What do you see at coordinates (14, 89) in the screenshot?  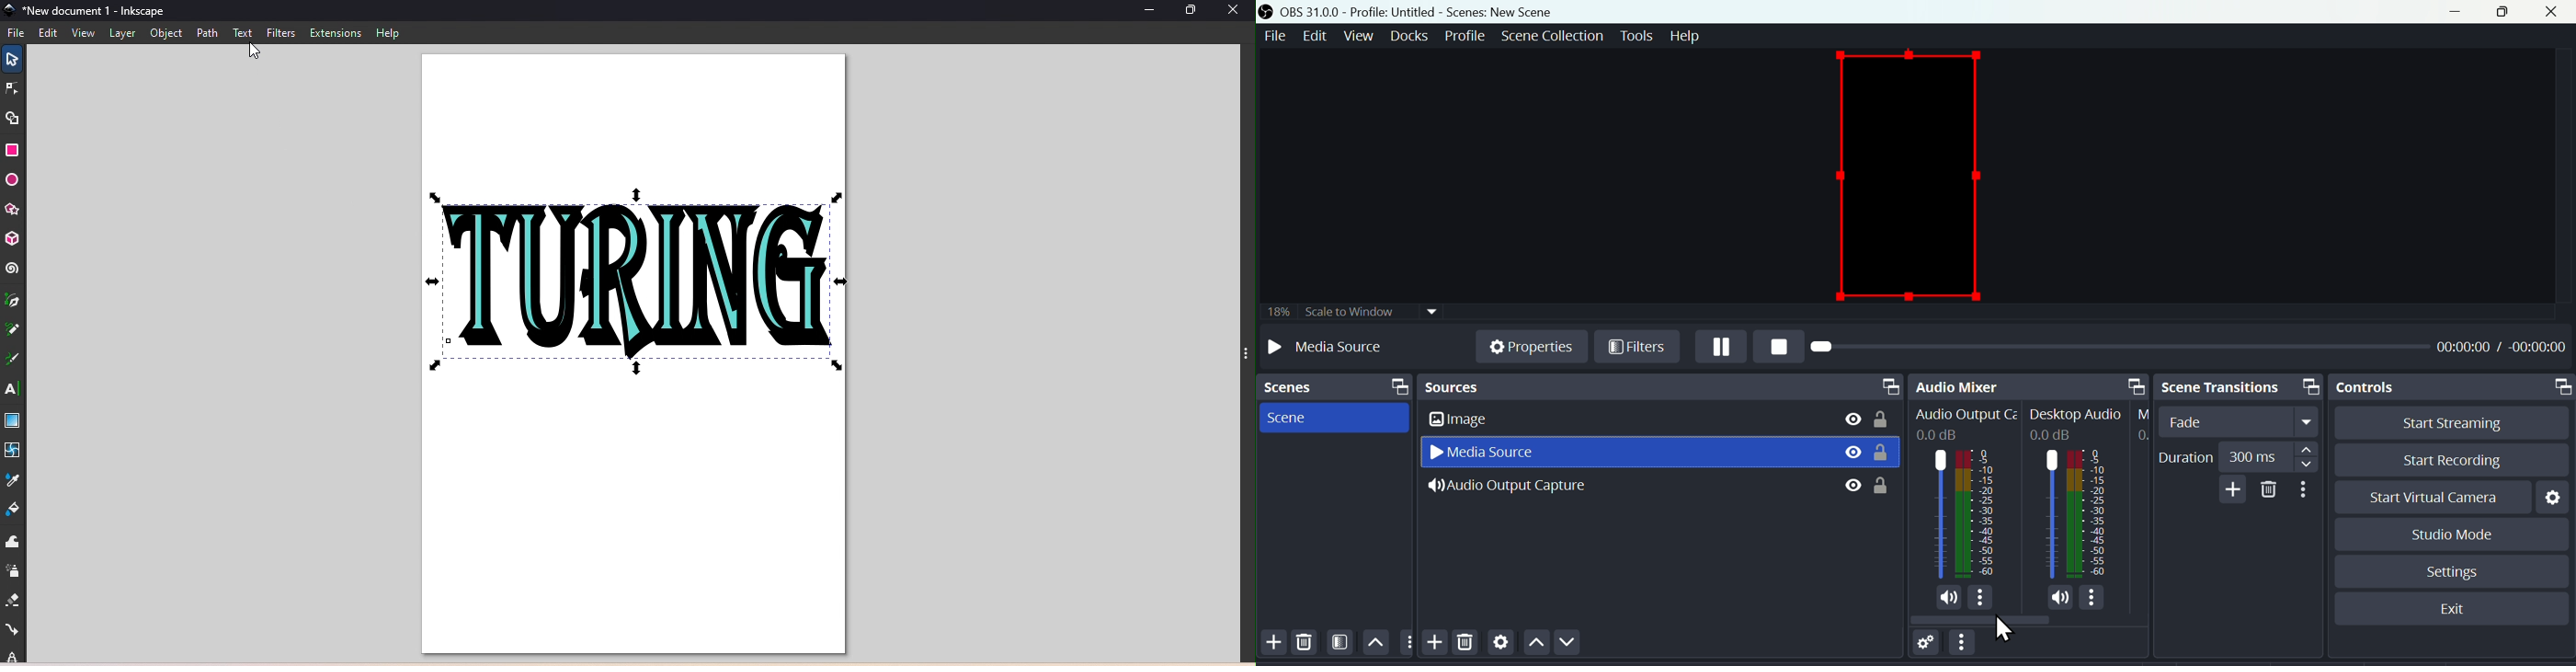 I see `Node tool` at bounding box center [14, 89].